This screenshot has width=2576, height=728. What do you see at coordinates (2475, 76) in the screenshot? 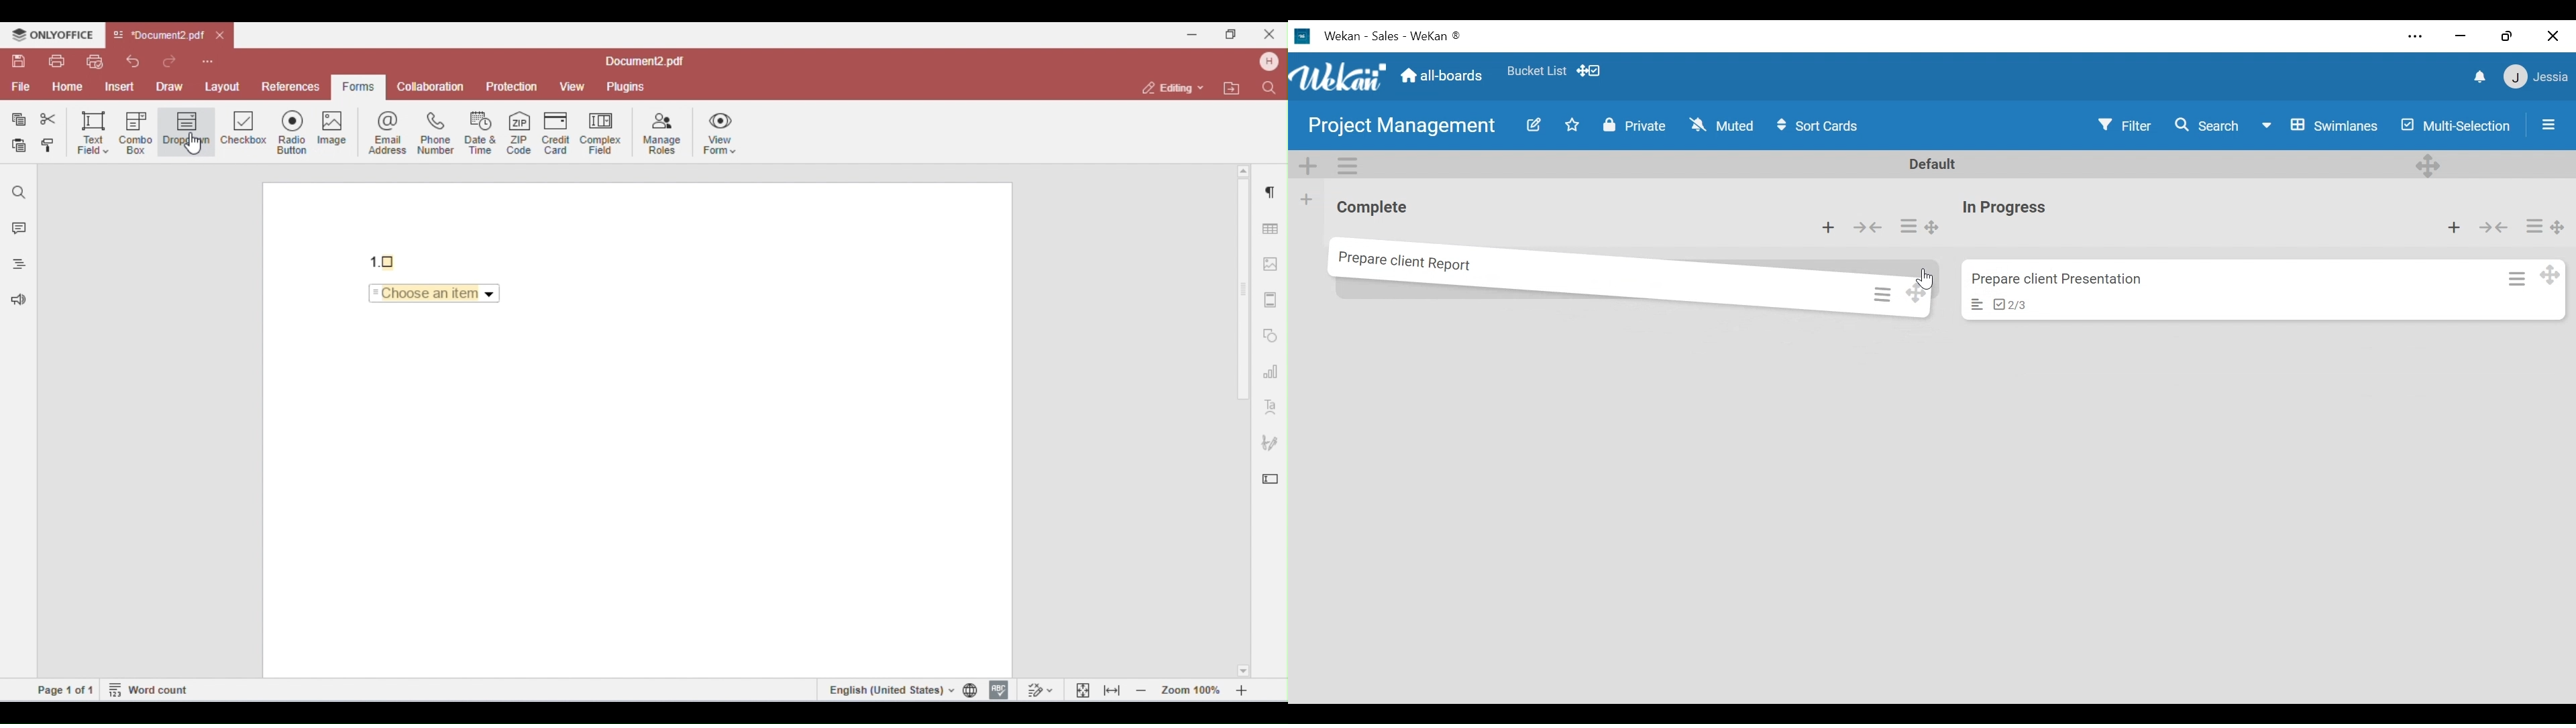
I see `notifications` at bounding box center [2475, 76].